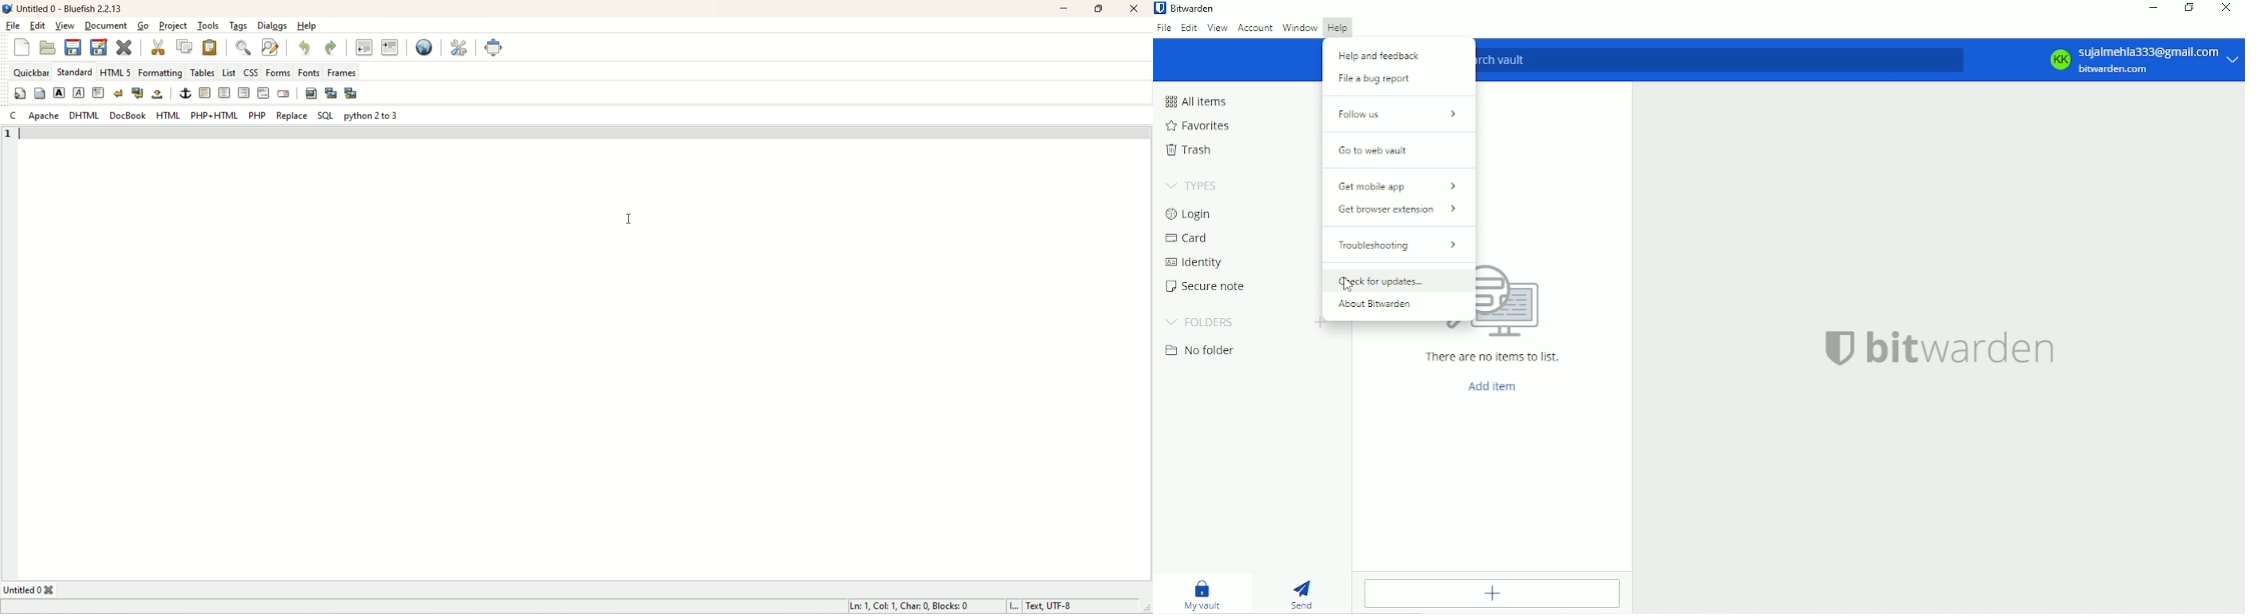 The width and height of the screenshot is (2268, 616). What do you see at coordinates (1398, 187) in the screenshot?
I see `Get mobile app >` at bounding box center [1398, 187].